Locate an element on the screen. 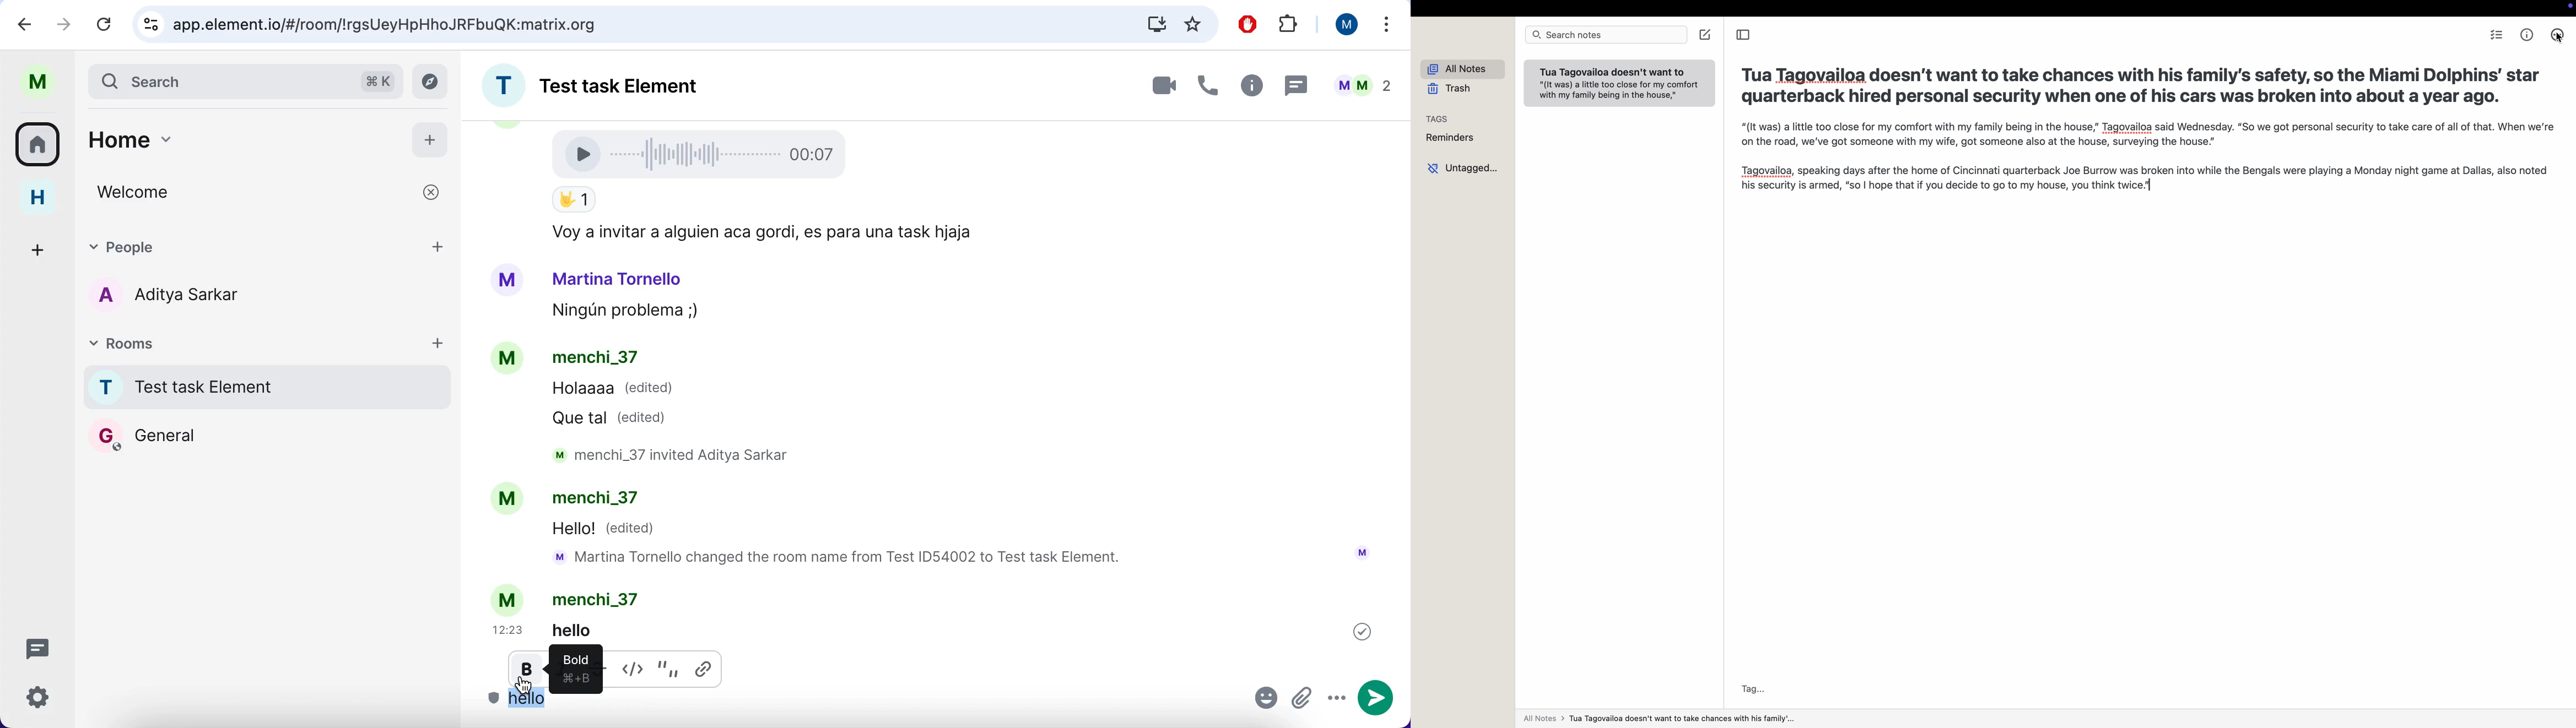 The image size is (2576, 728). Holaaaa (edited) is located at coordinates (613, 391).